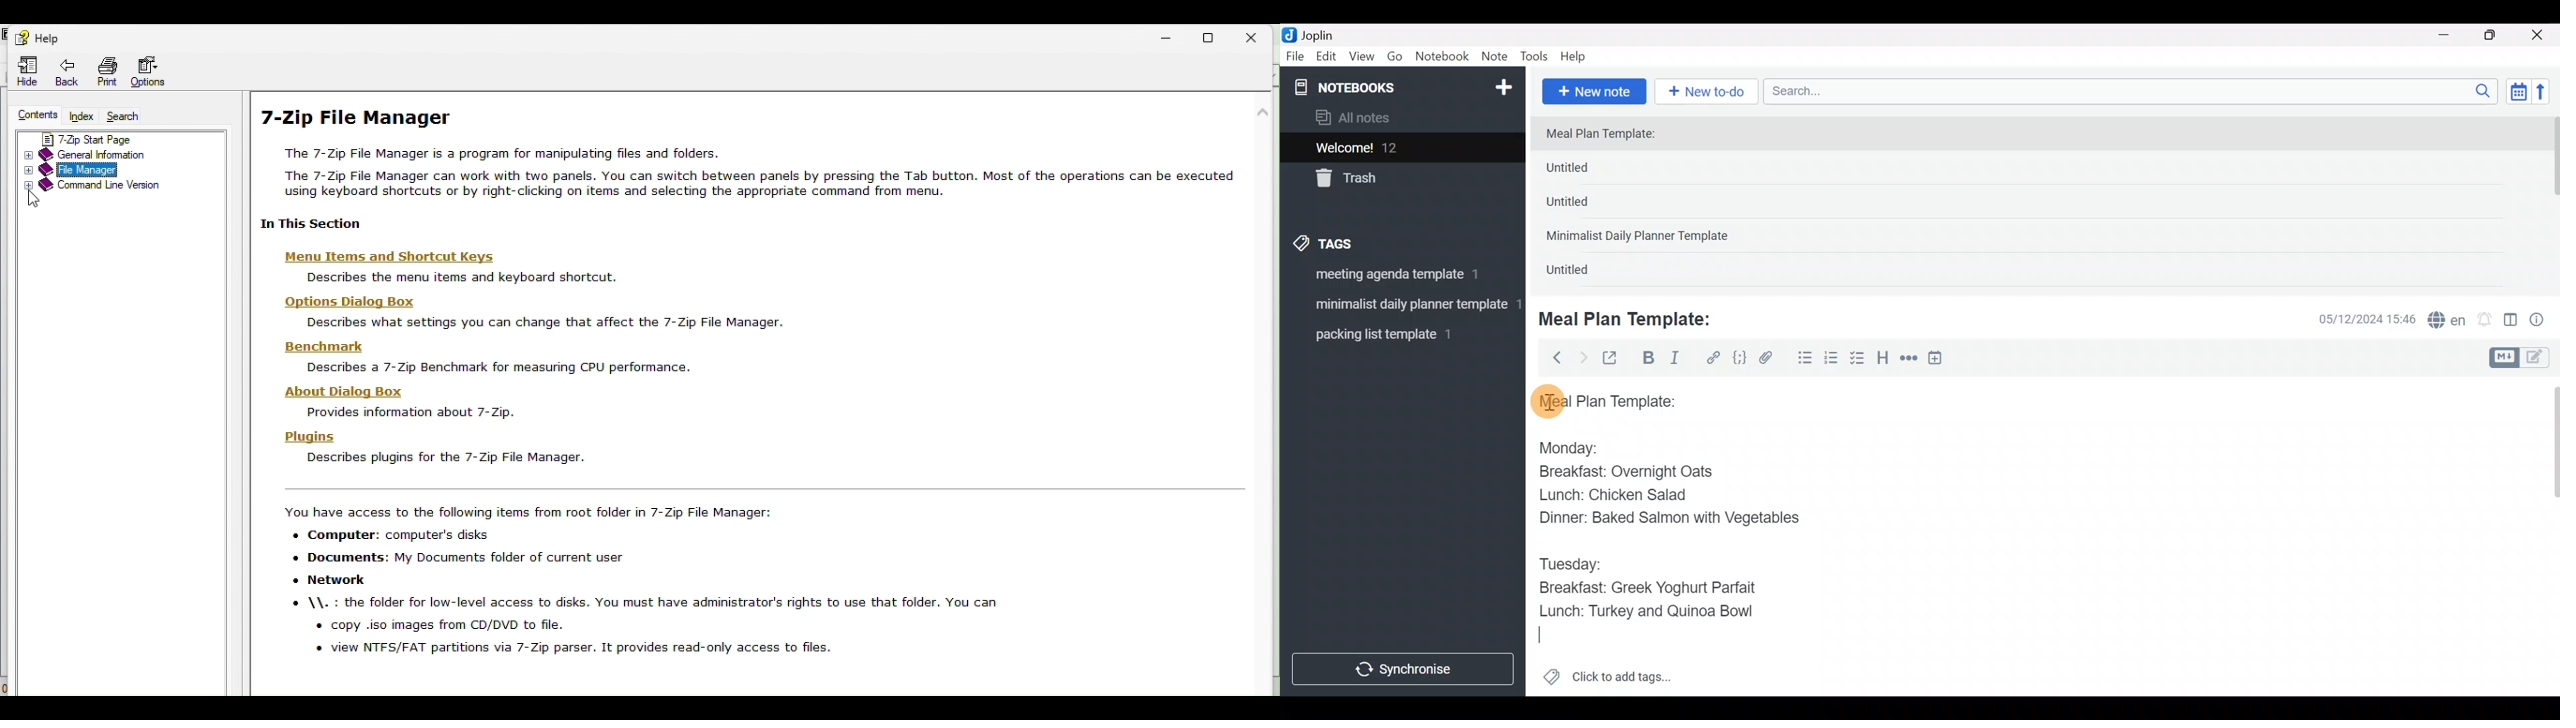  I want to click on Hyperlink, so click(1713, 358).